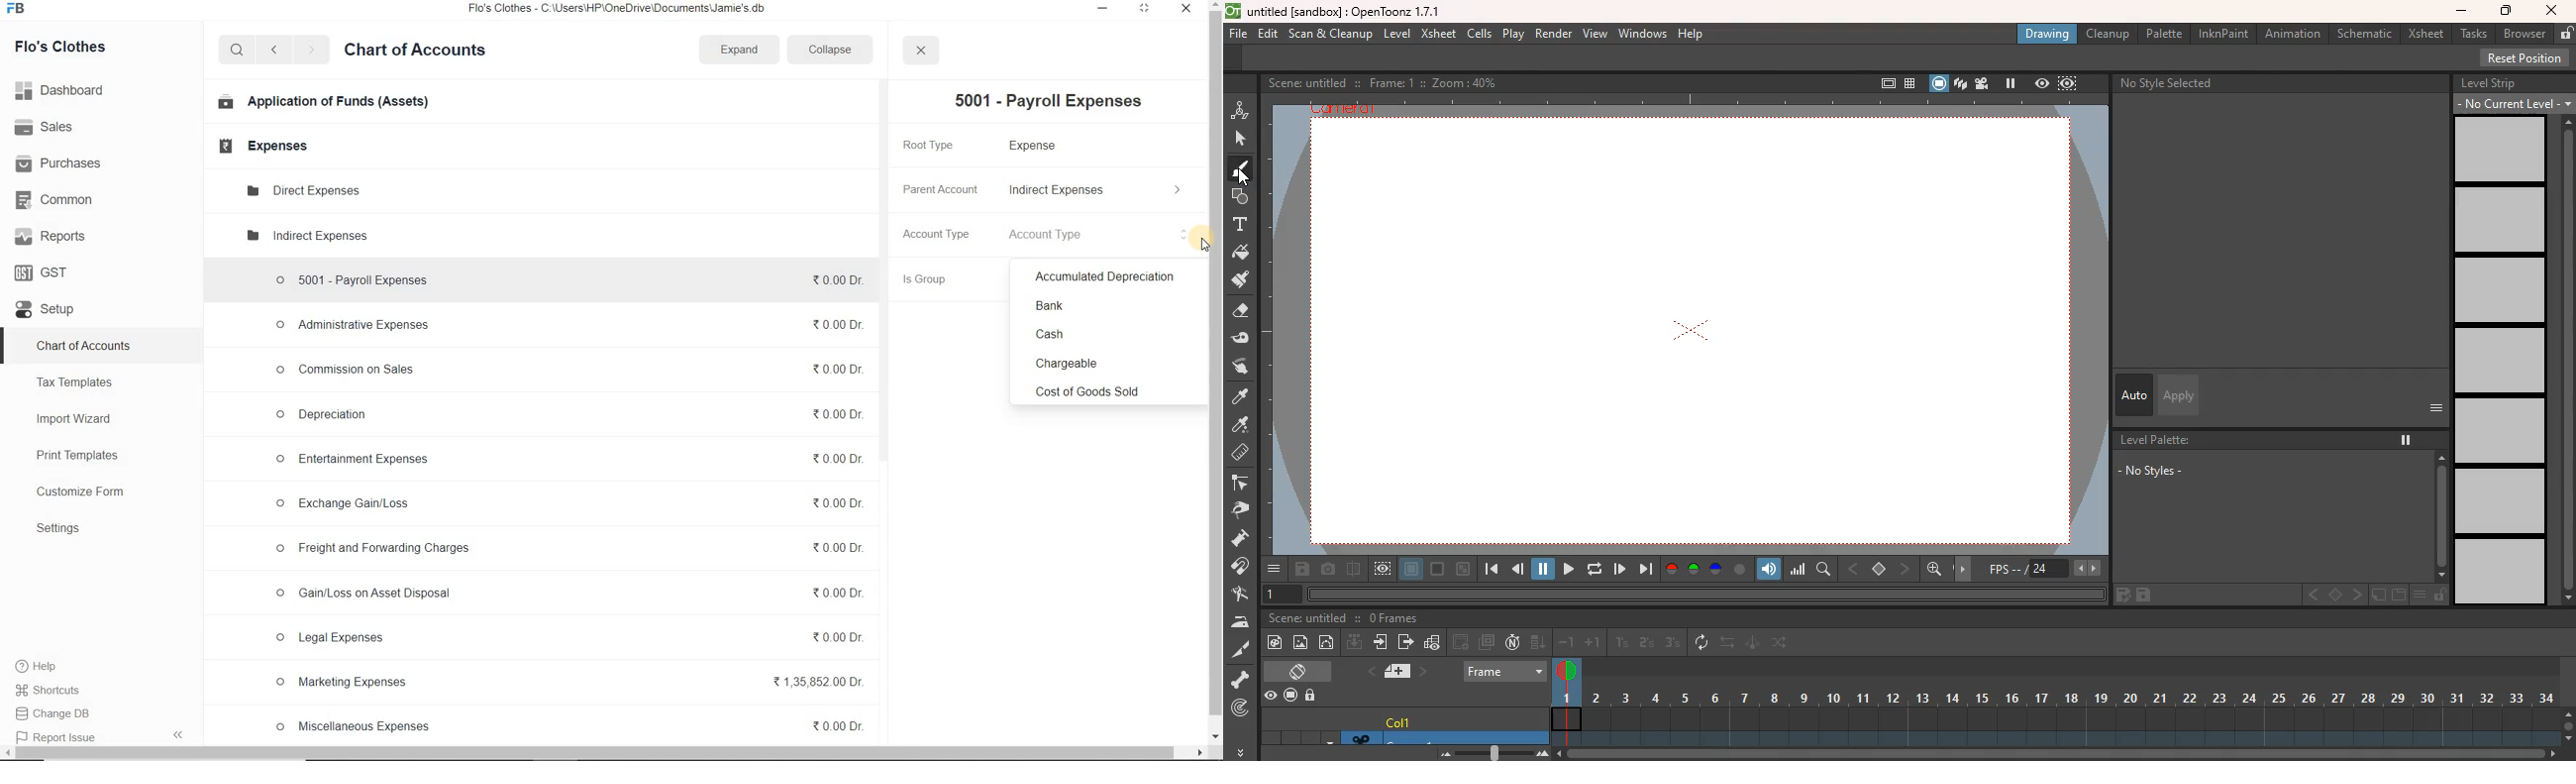  Describe the element at coordinates (50, 235) in the screenshot. I see `Reports` at that location.